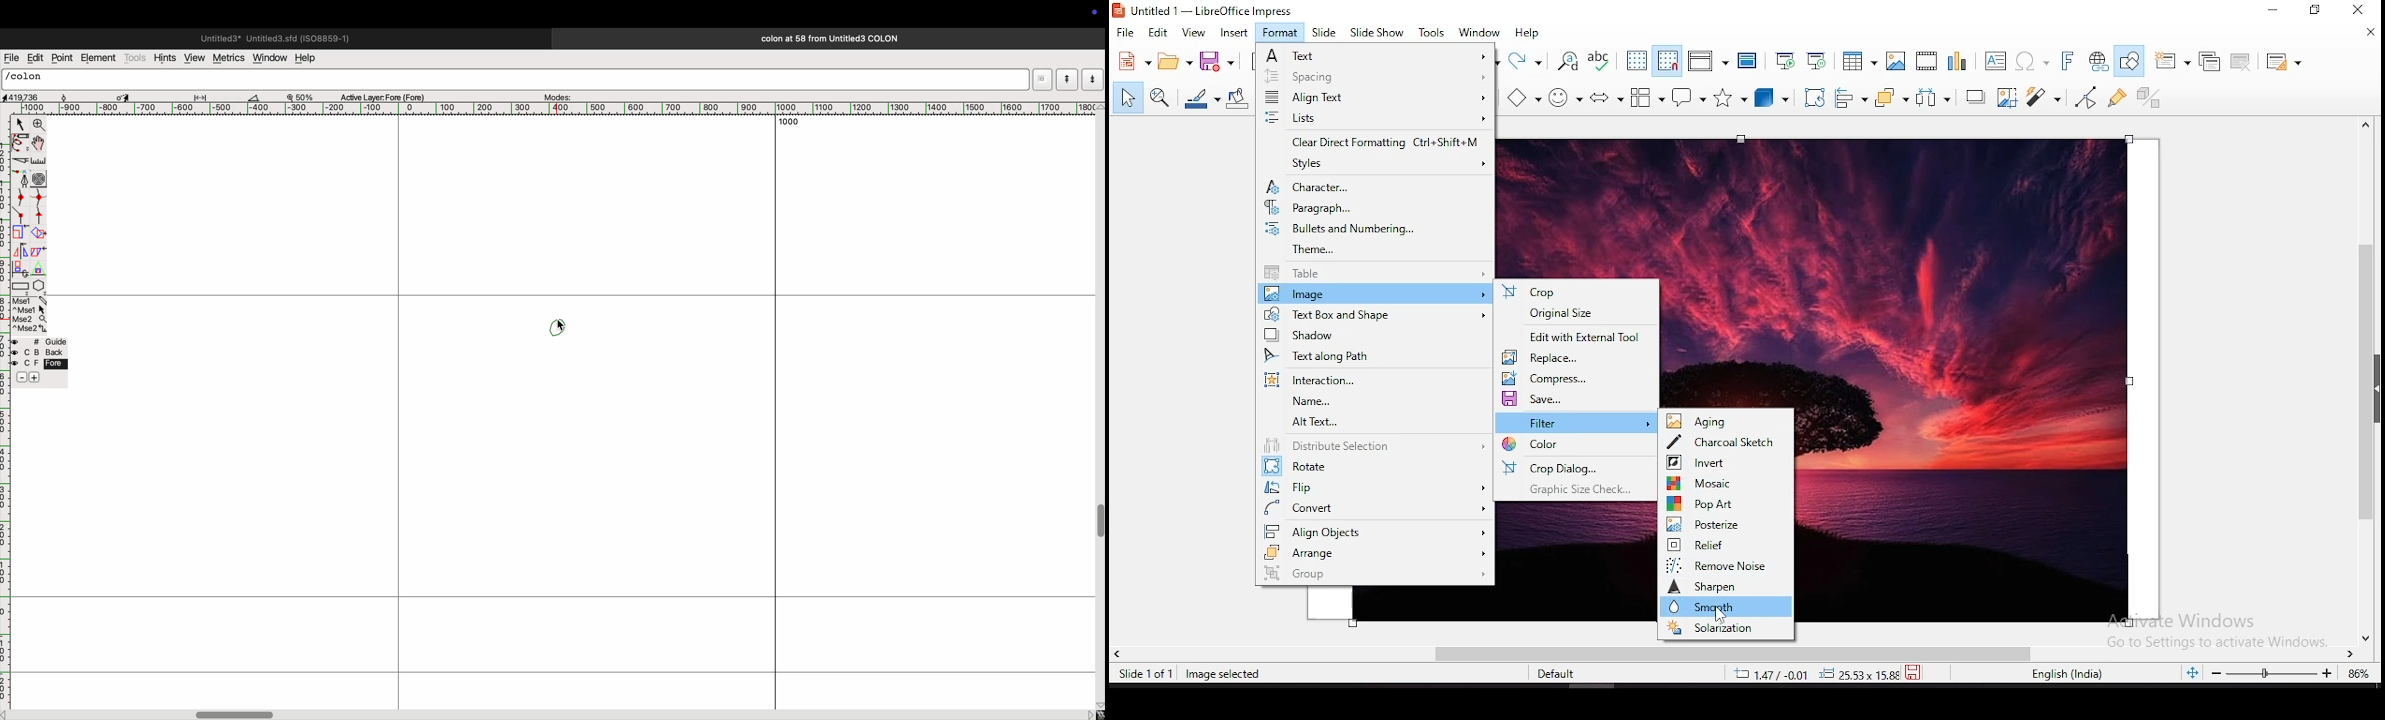  Describe the element at coordinates (1377, 251) in the screenshot. I see `theme` at that location.